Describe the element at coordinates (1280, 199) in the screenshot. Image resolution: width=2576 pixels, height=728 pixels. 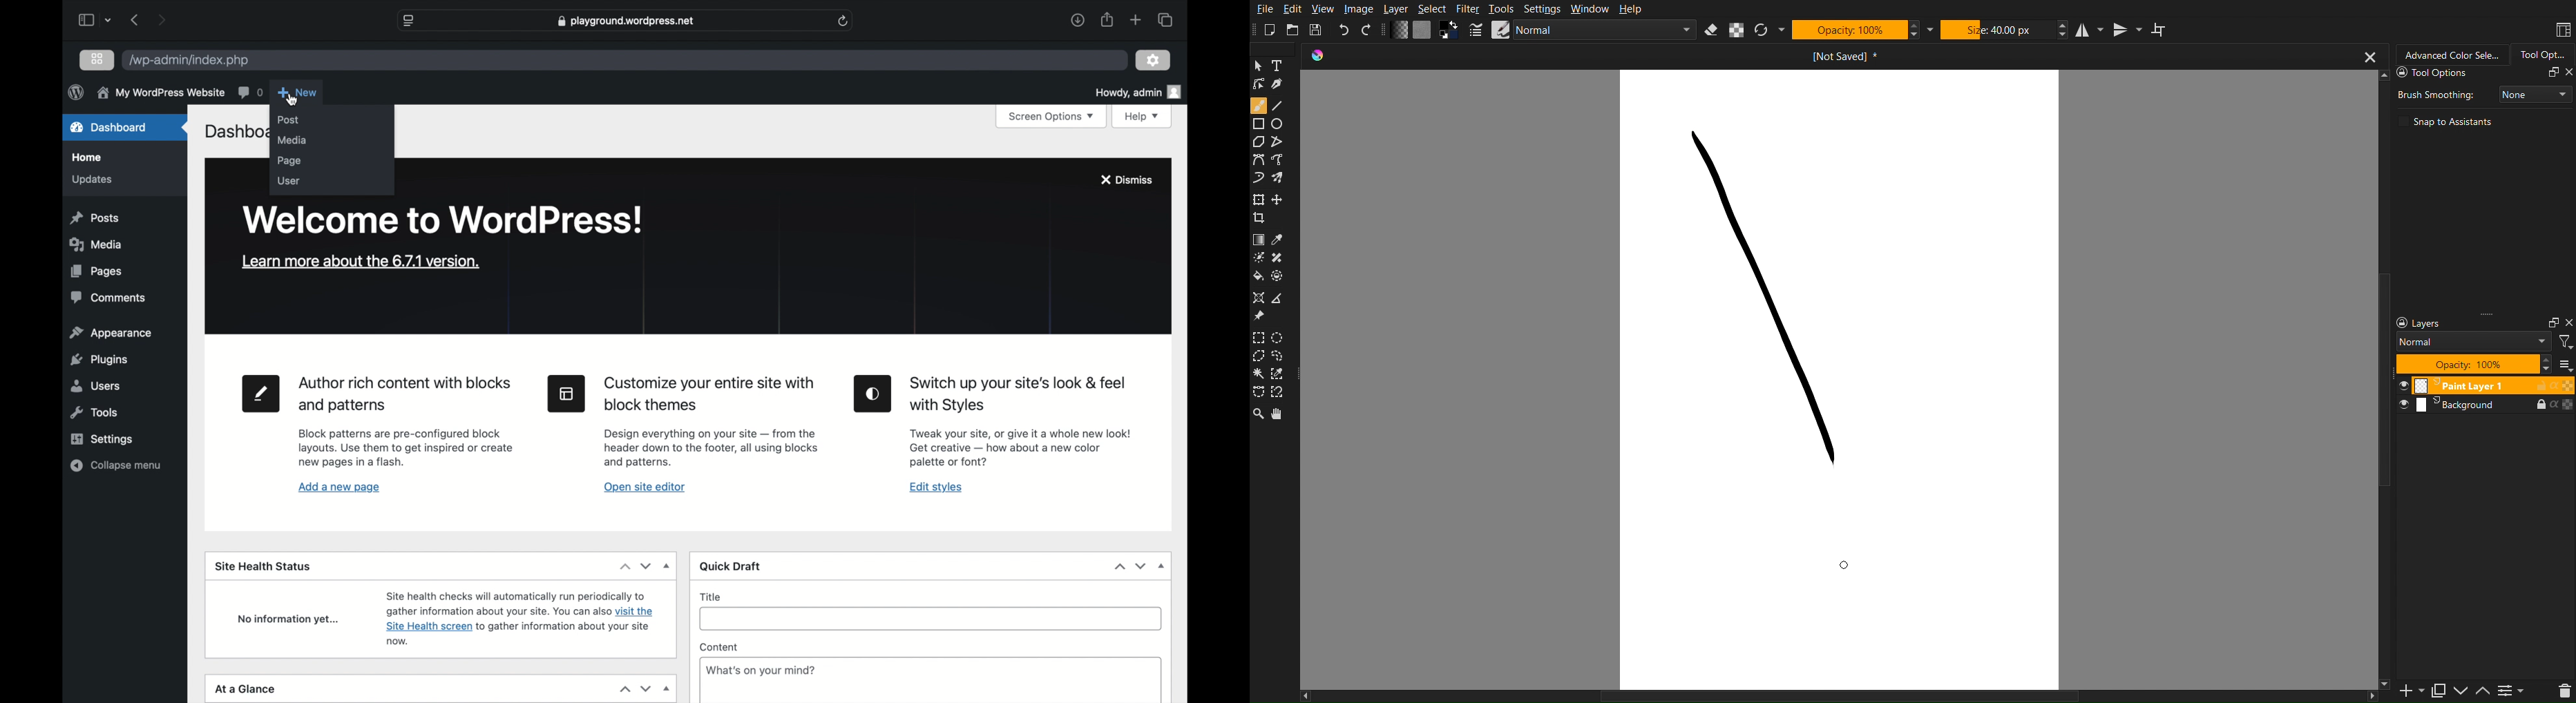
I see `Free Move` at that location.